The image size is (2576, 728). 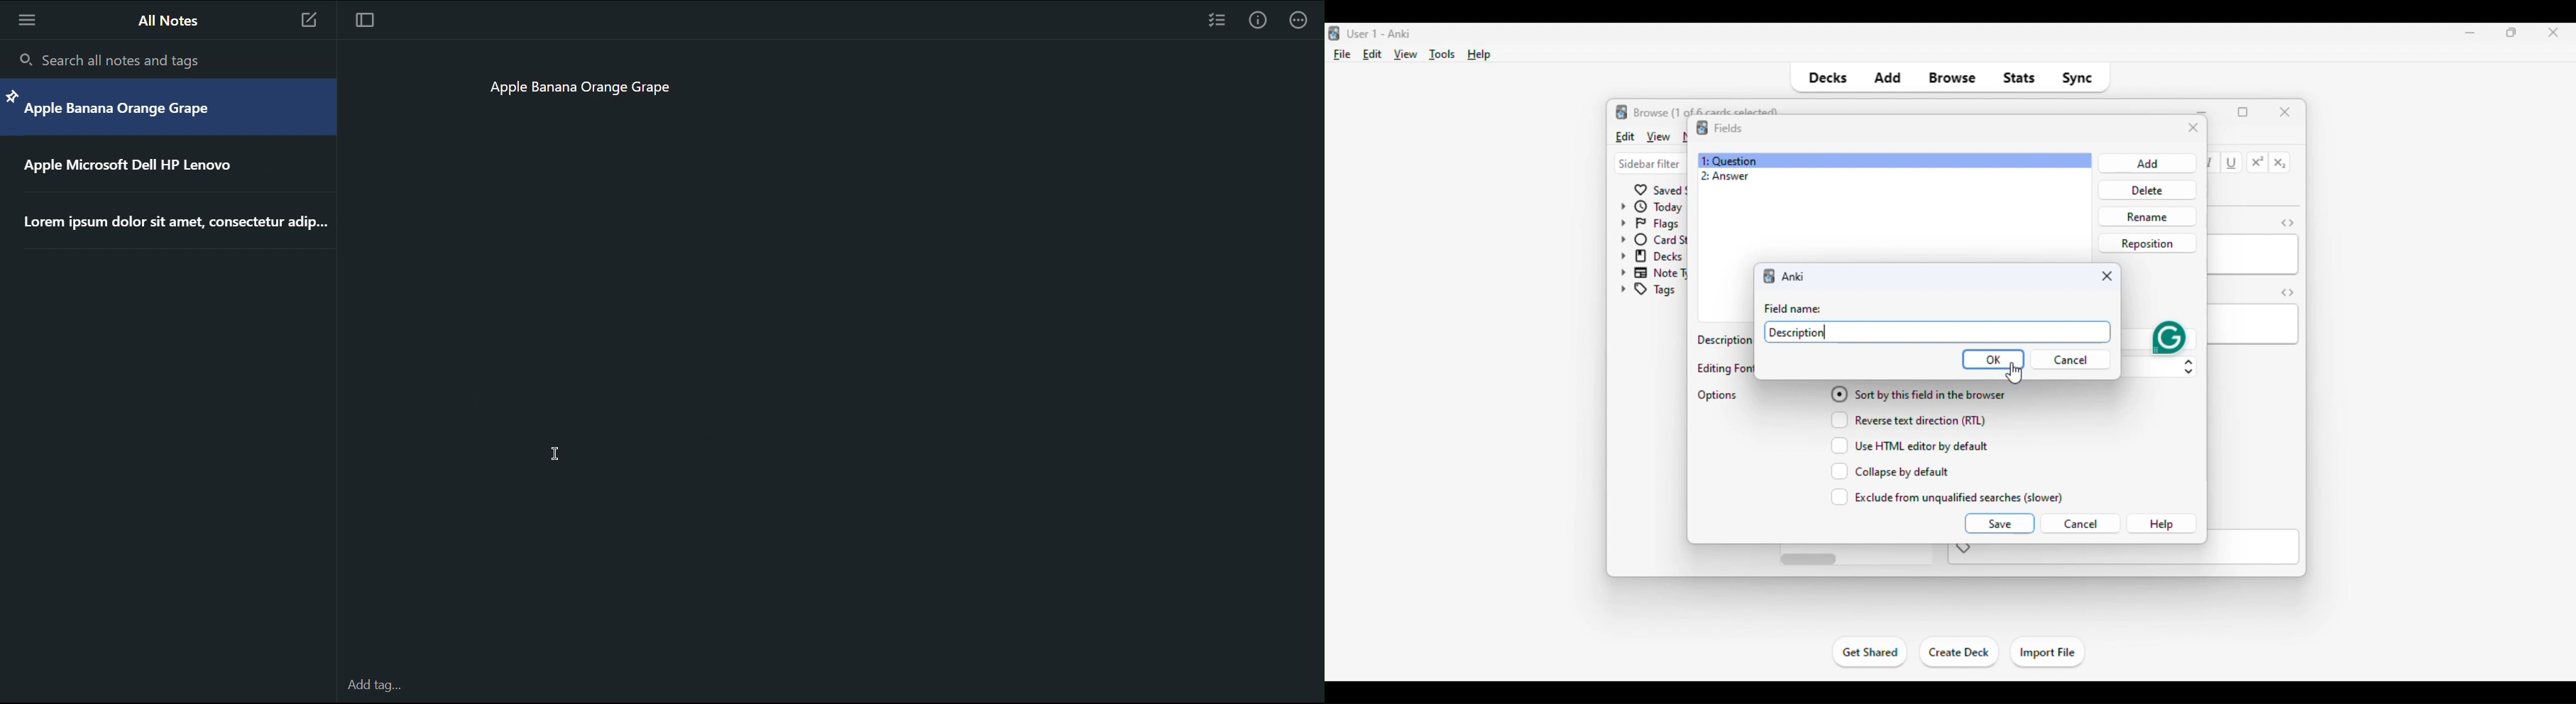 What do you see at coordinates (1216, 20) in the screenshot?
I see `Checklist` at bounding box center [1216, 20].